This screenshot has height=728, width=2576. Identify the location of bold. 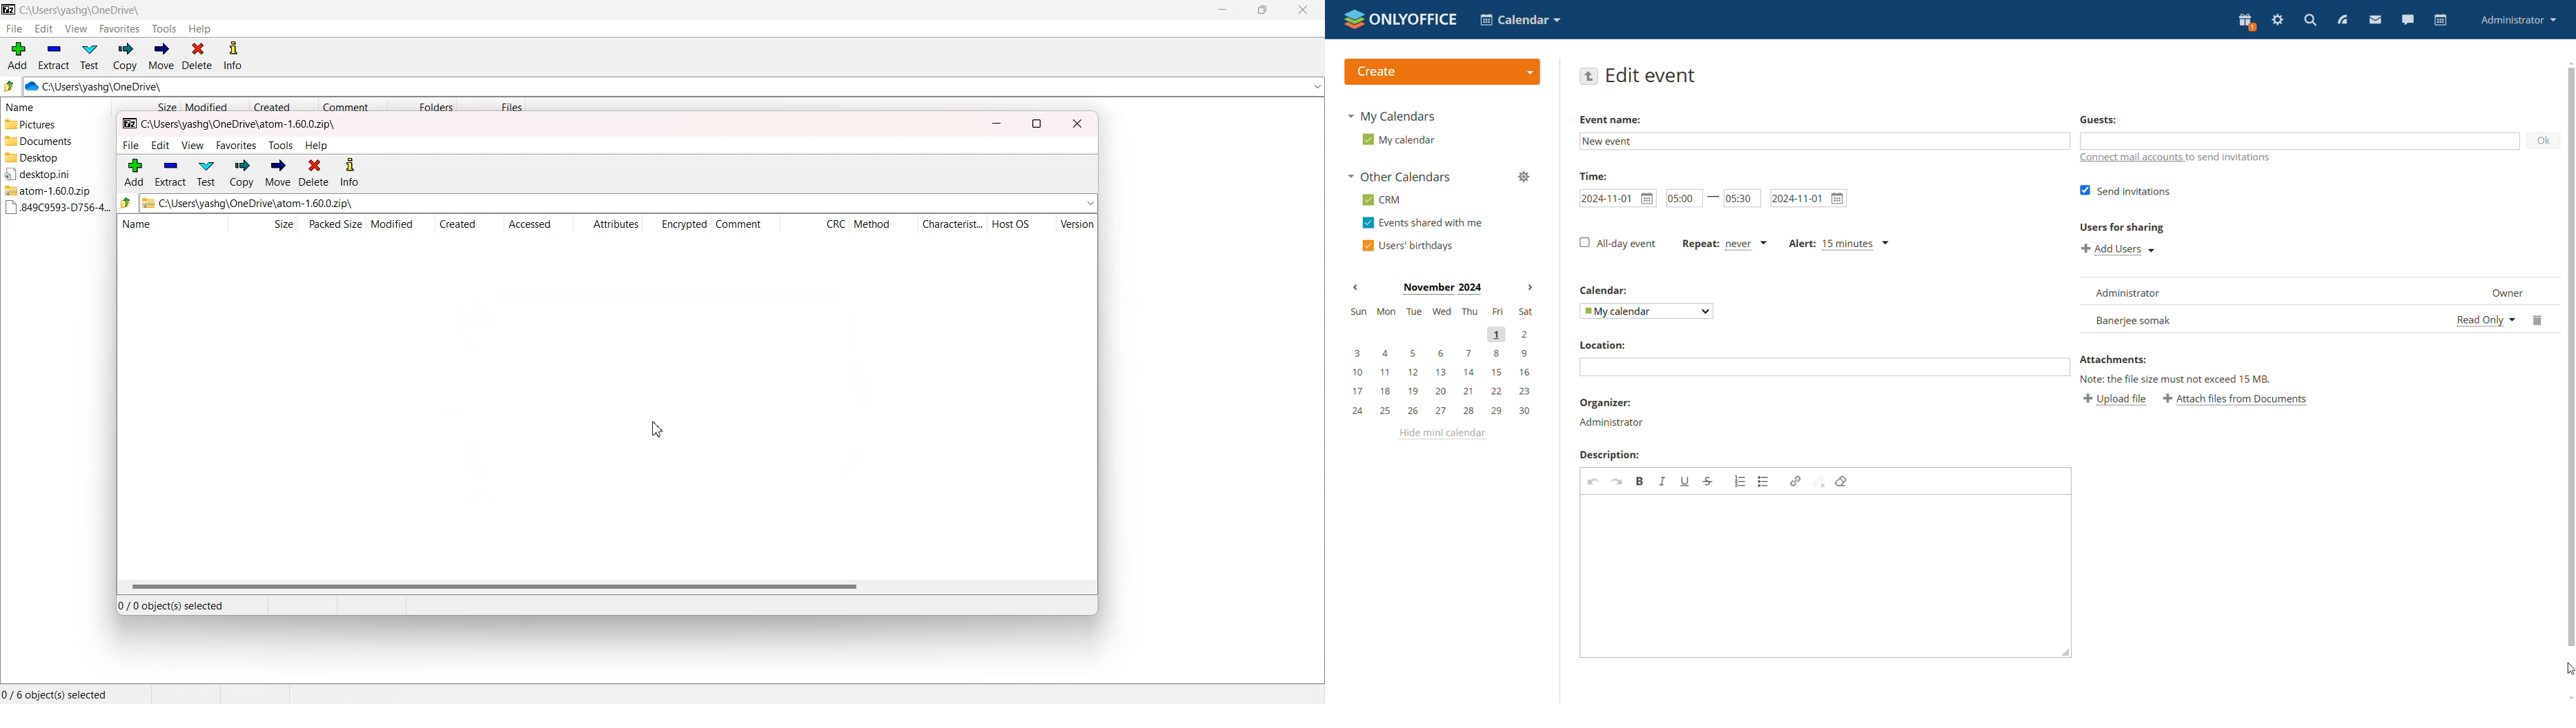
(1640, 481).